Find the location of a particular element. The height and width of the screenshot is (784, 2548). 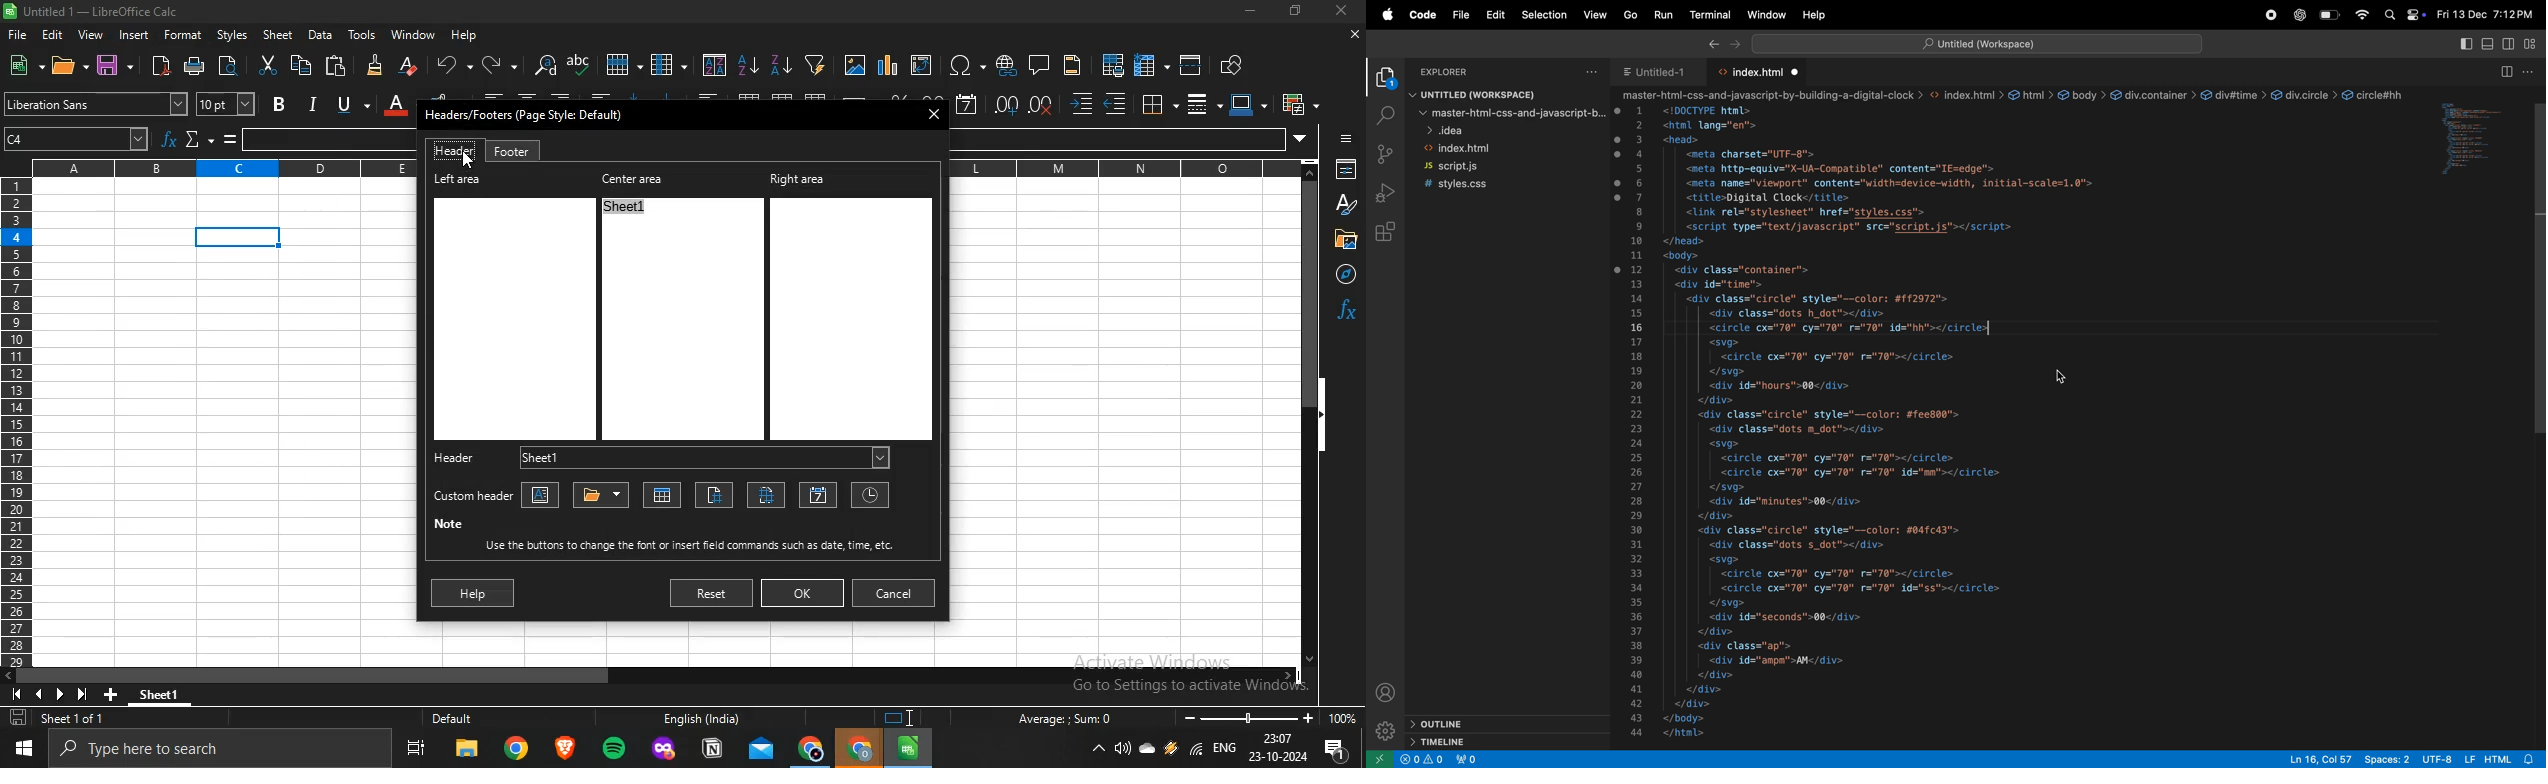

cancel is located at coordinates (895, 591).